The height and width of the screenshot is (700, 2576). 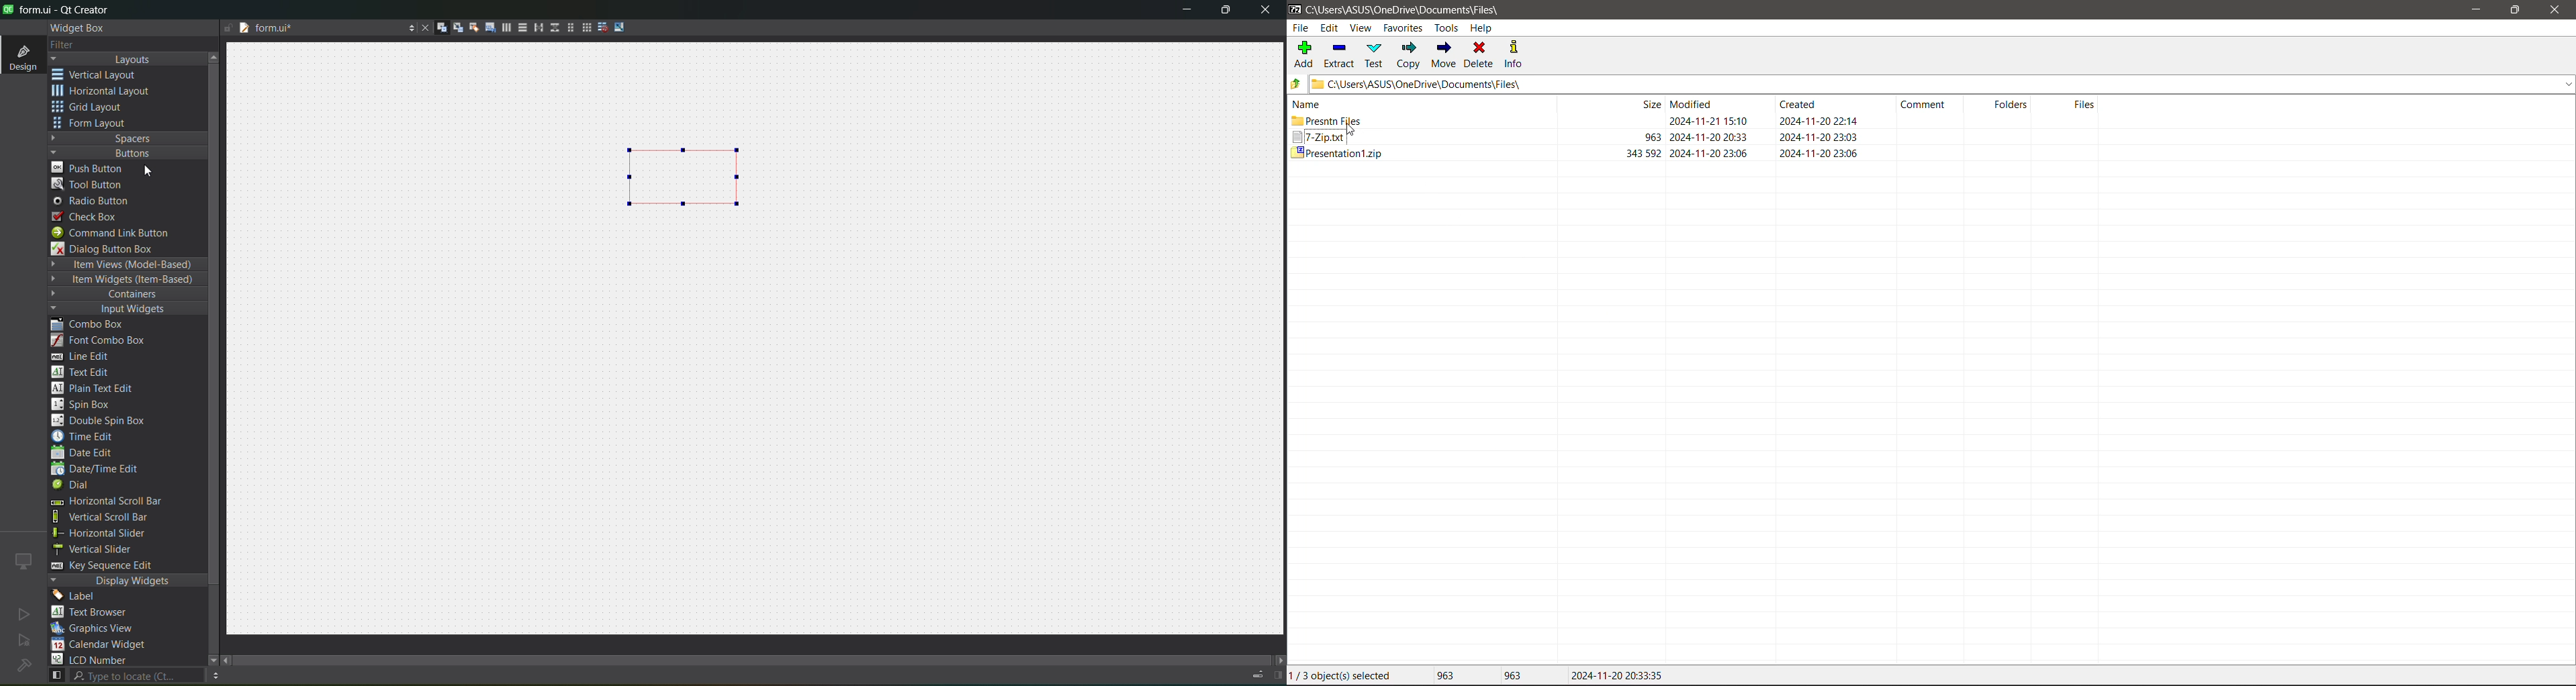 I want to click on date edit, so click(x=85, y=454).